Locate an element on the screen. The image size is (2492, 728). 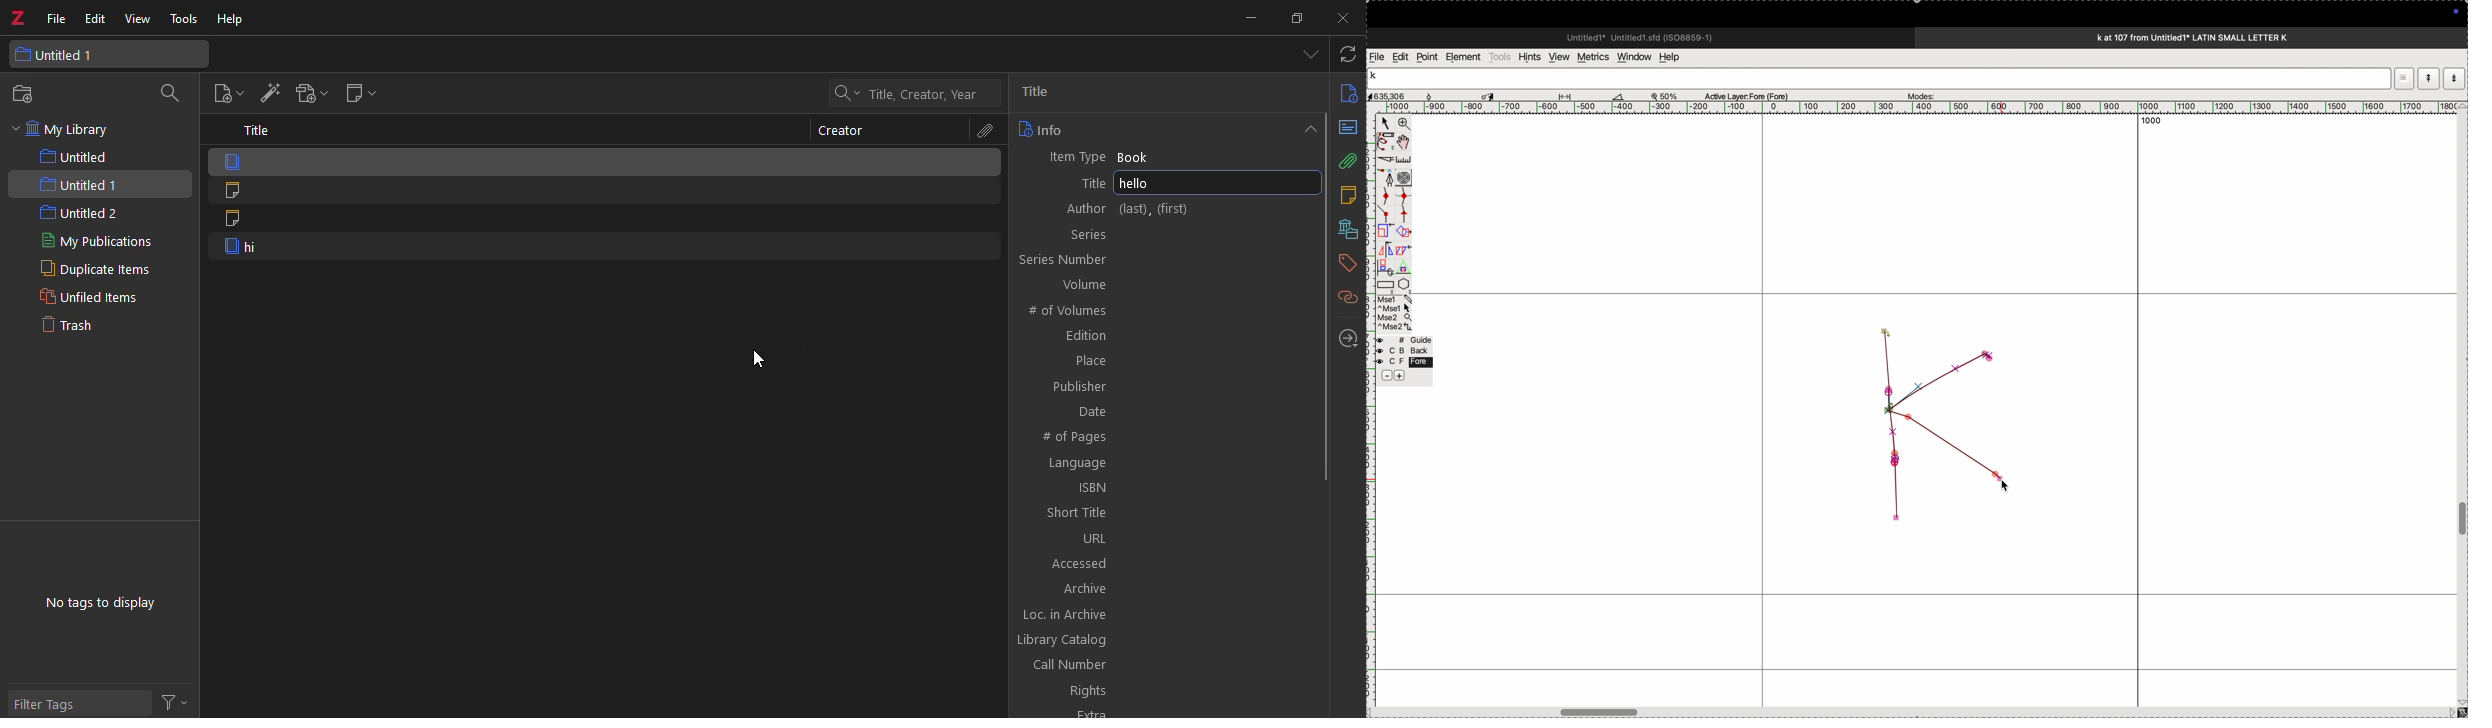
new note is located at coordinates (359, 95).